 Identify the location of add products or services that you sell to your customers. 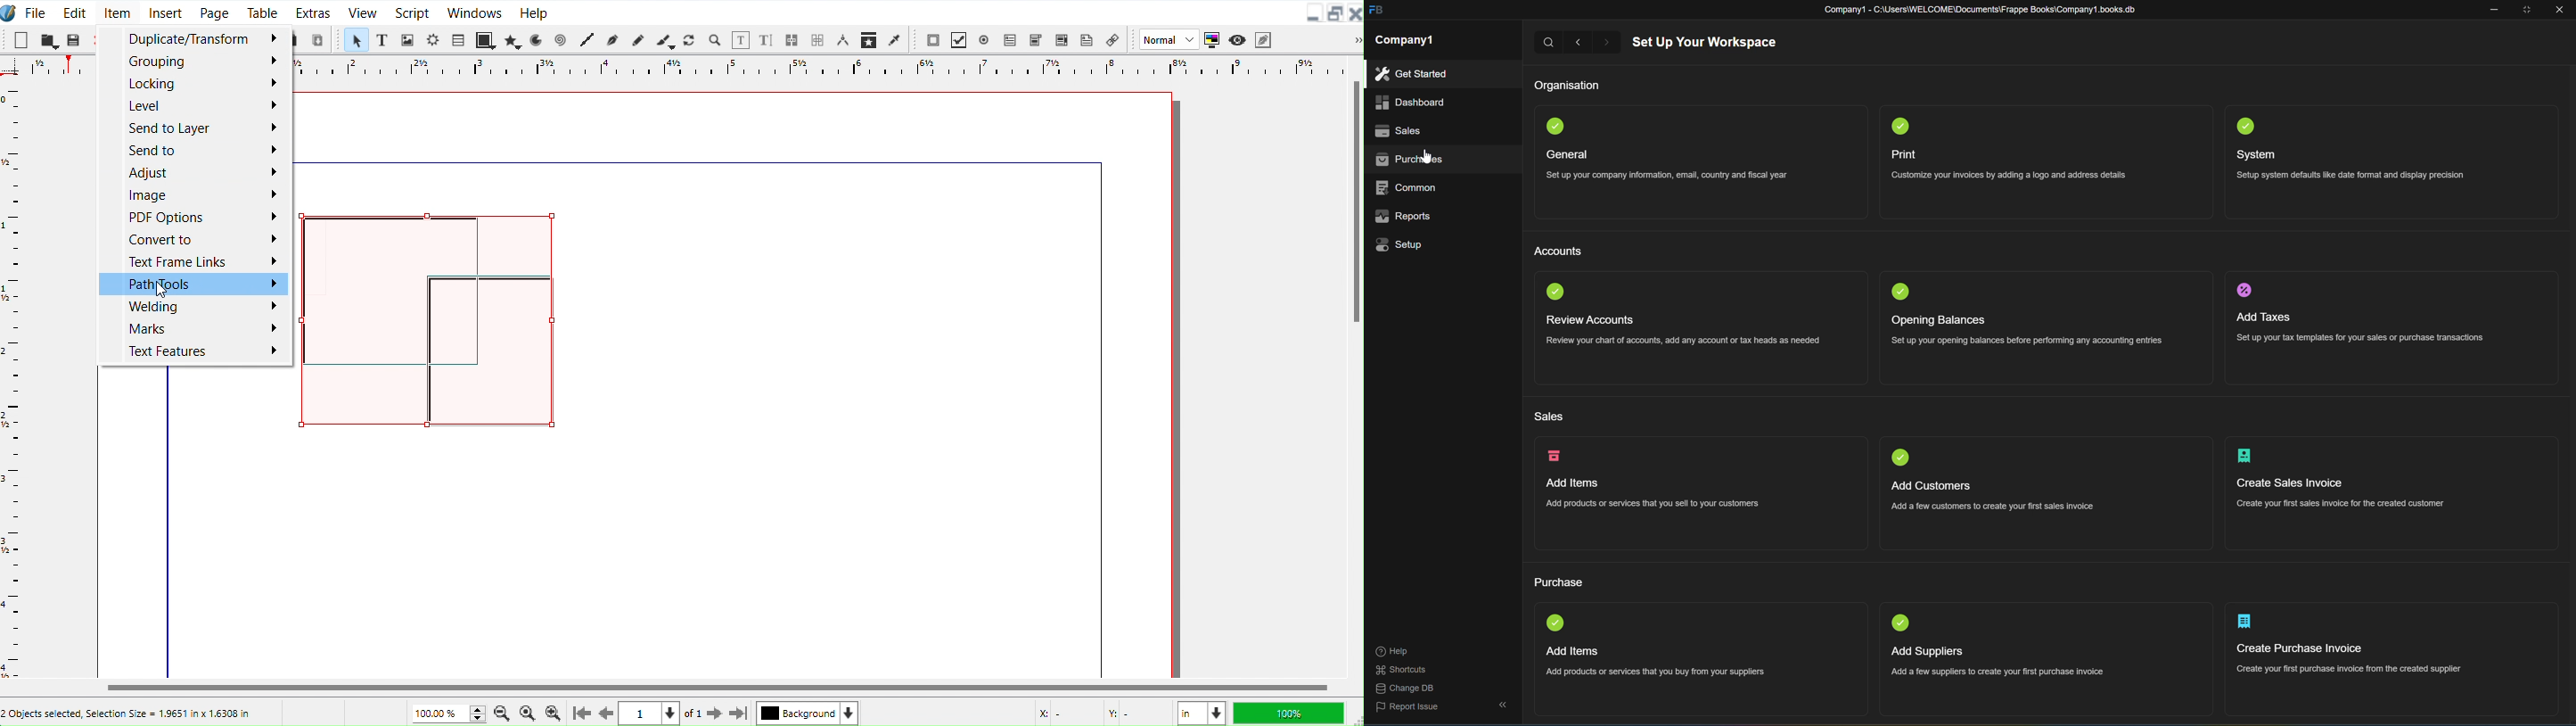
(1651, 504).